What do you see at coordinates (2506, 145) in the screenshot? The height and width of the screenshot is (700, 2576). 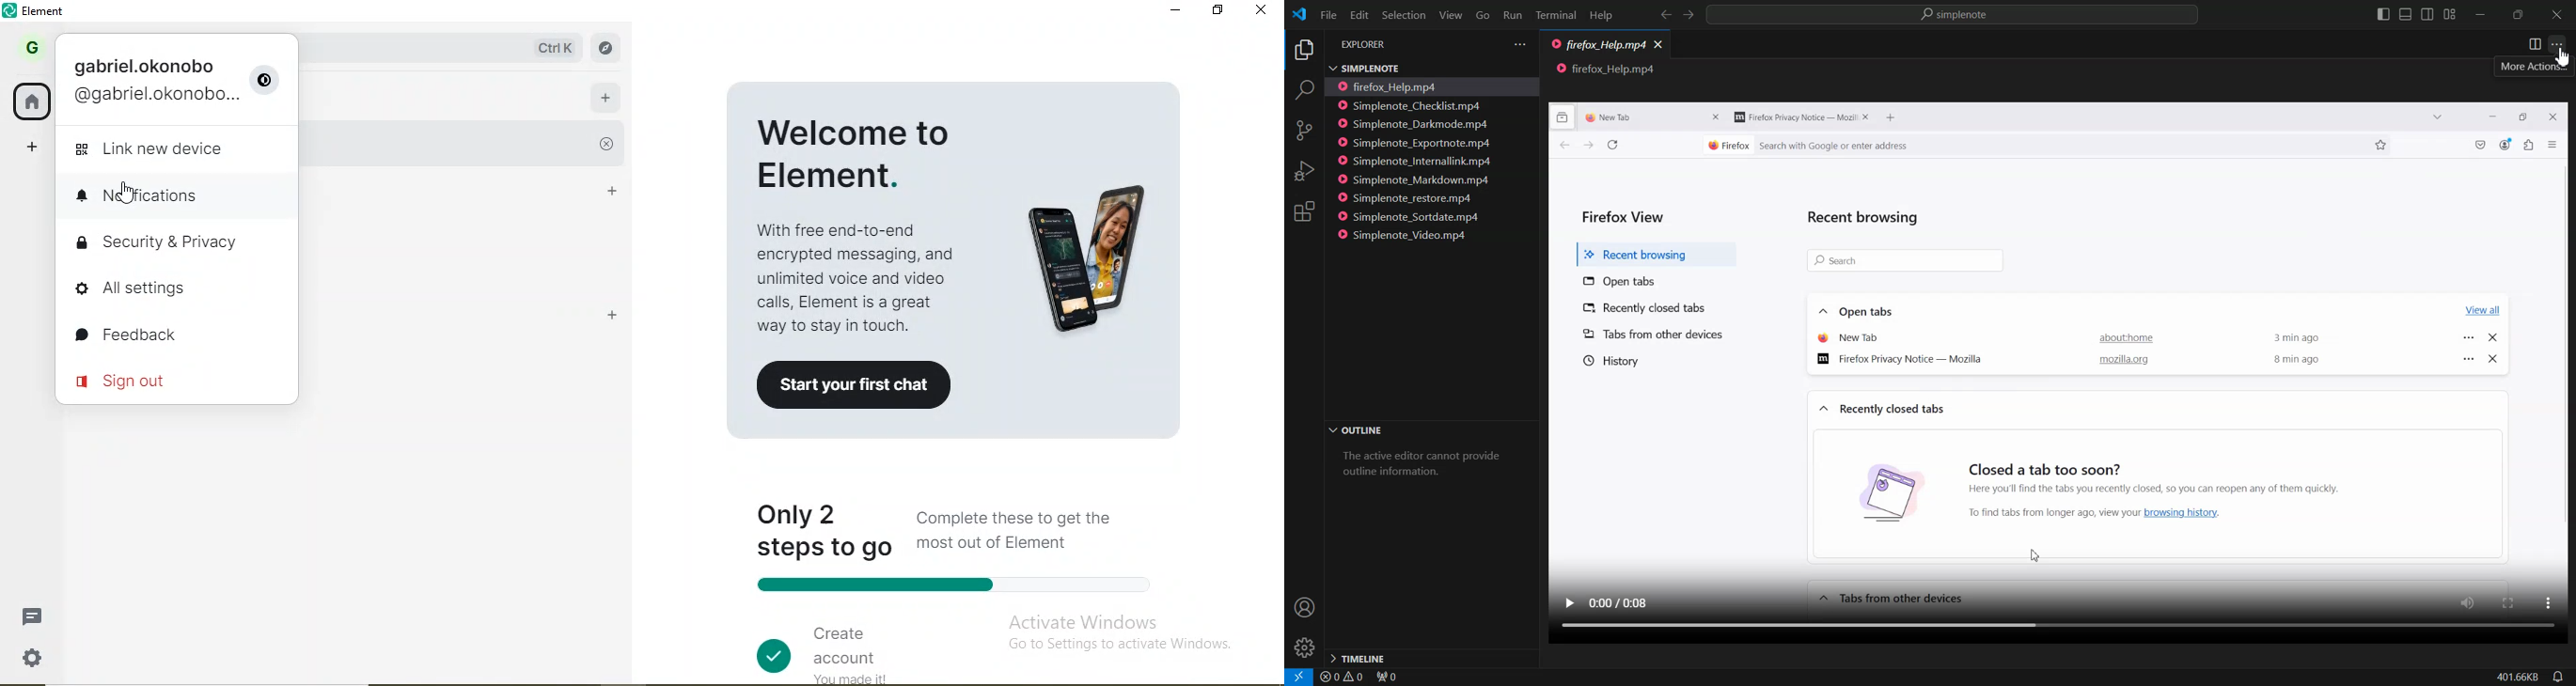 I see `account` at bounding box center [2506, 145].